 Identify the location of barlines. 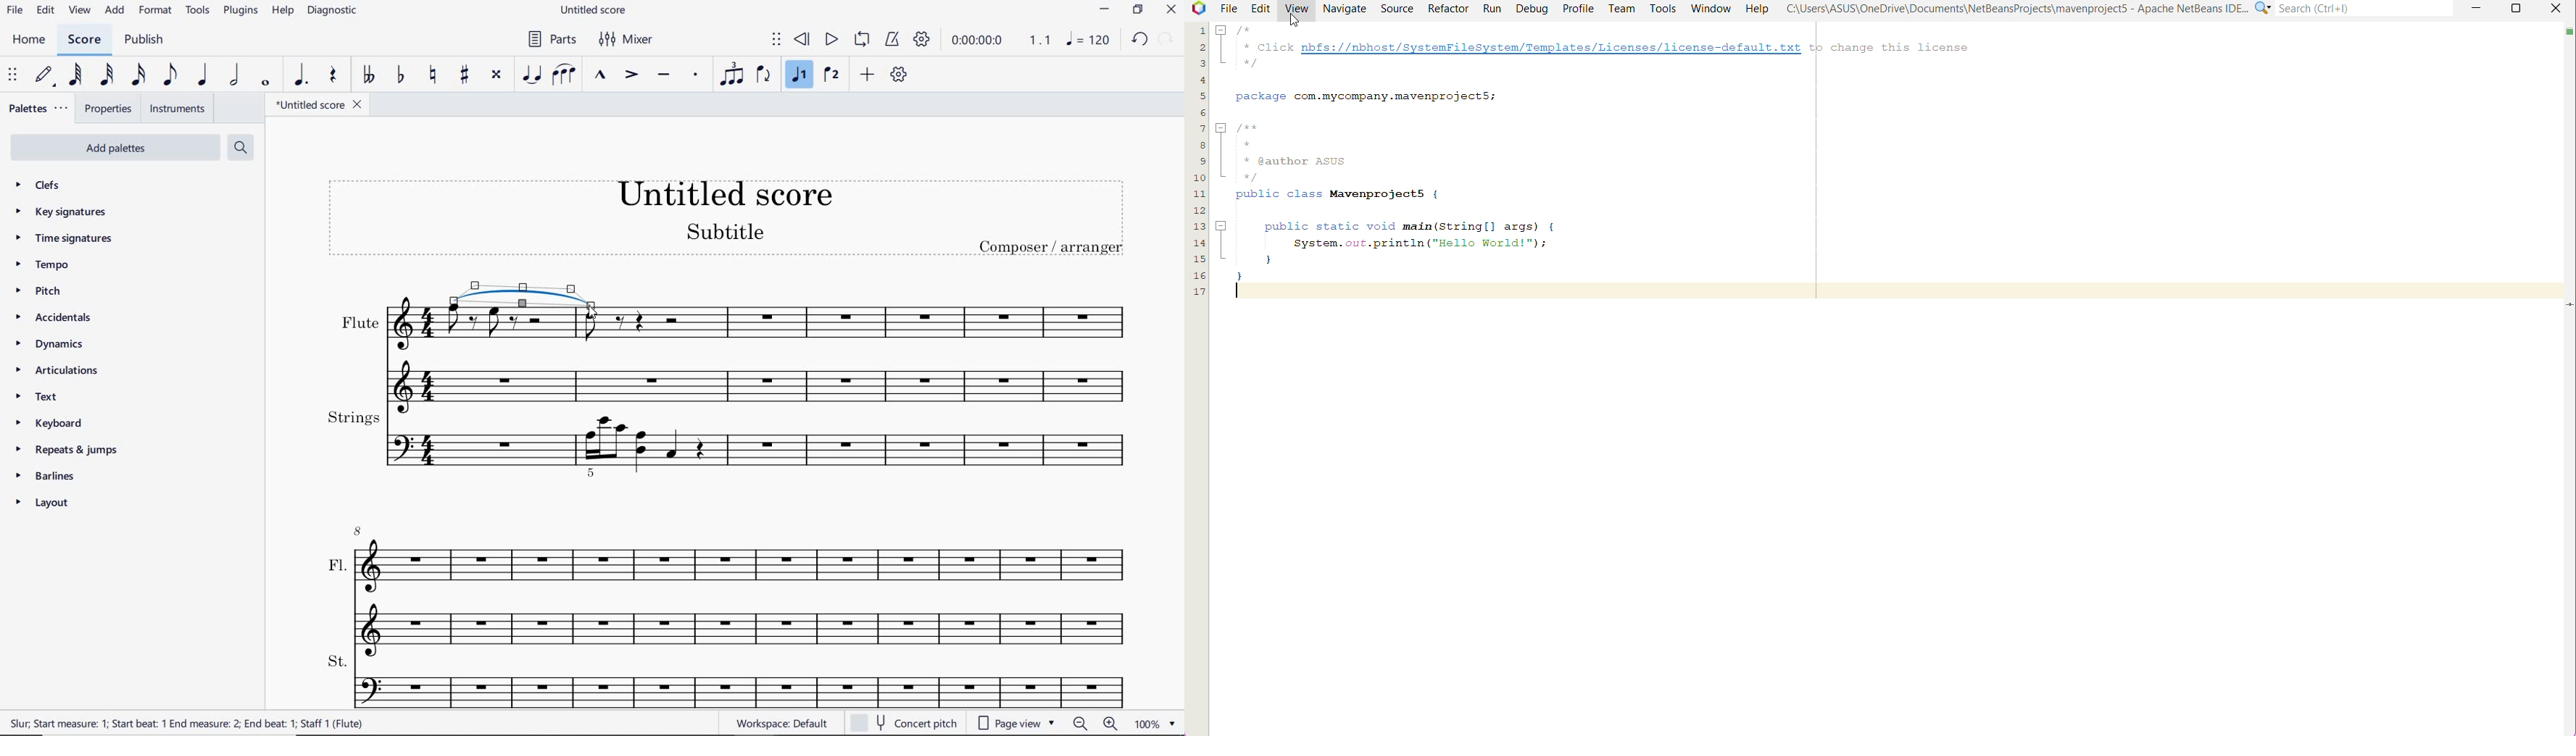
(52, 477).